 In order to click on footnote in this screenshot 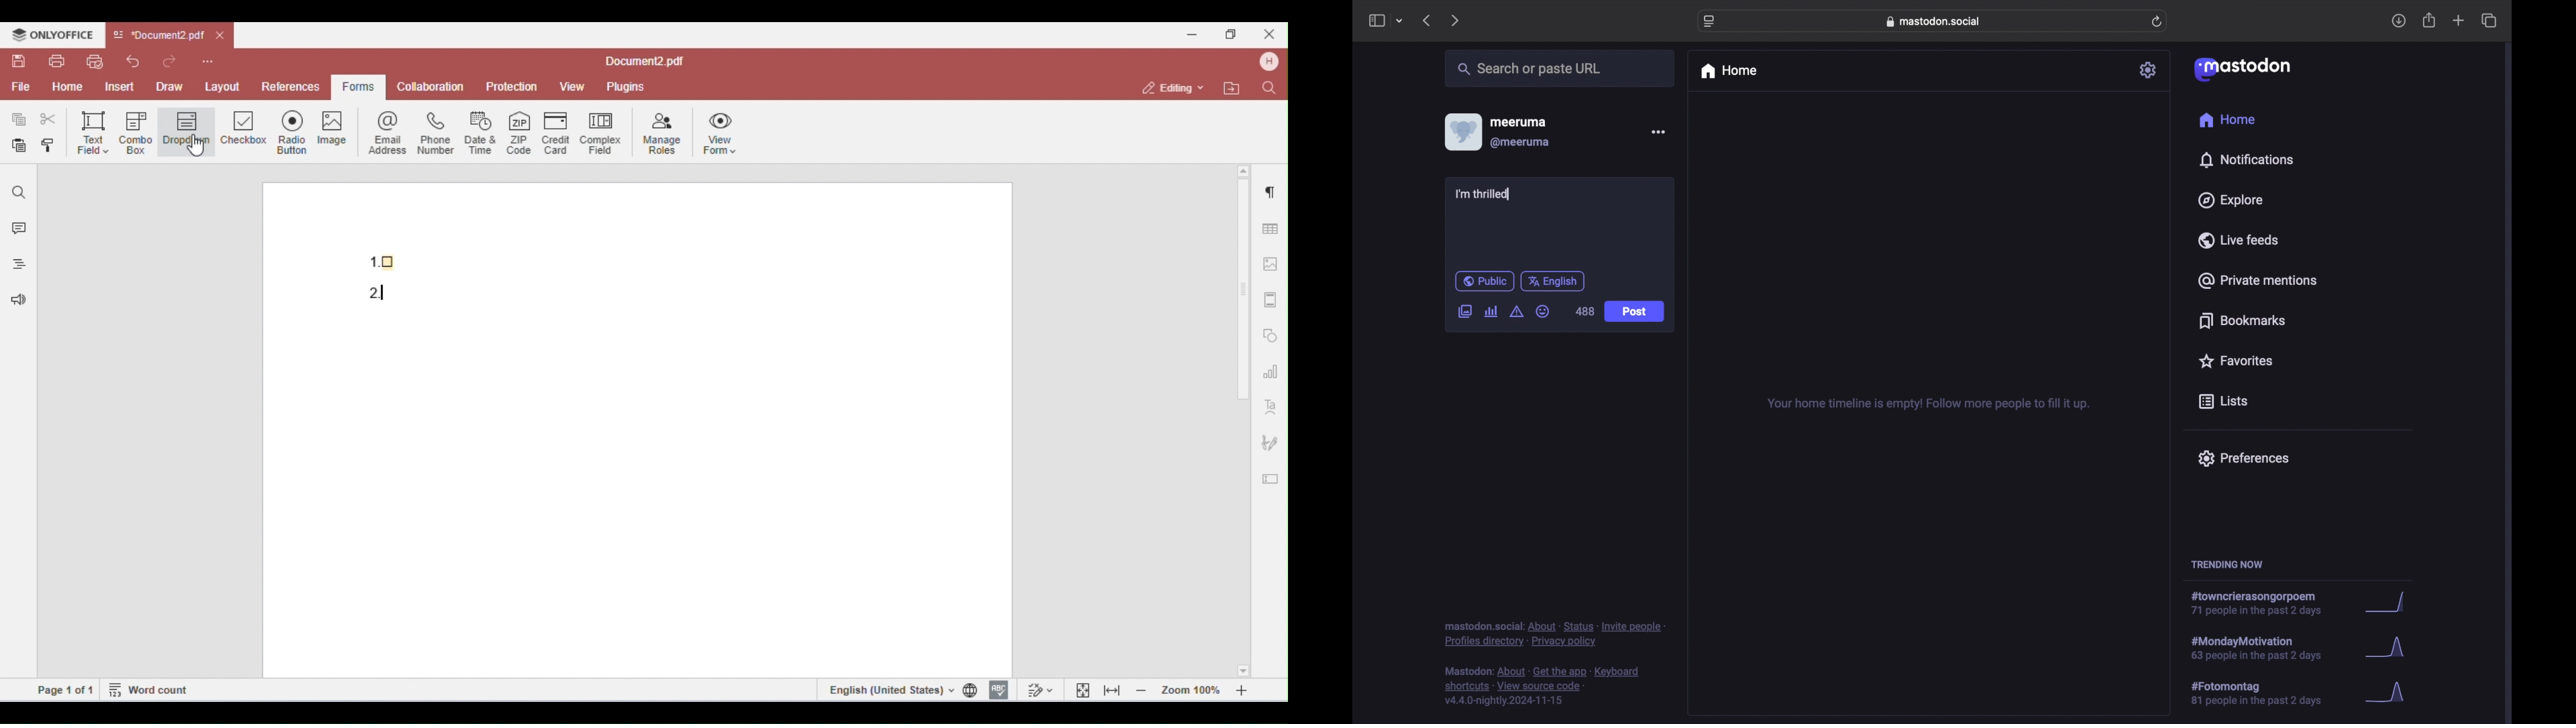, I will do `click(1542, 686)`.